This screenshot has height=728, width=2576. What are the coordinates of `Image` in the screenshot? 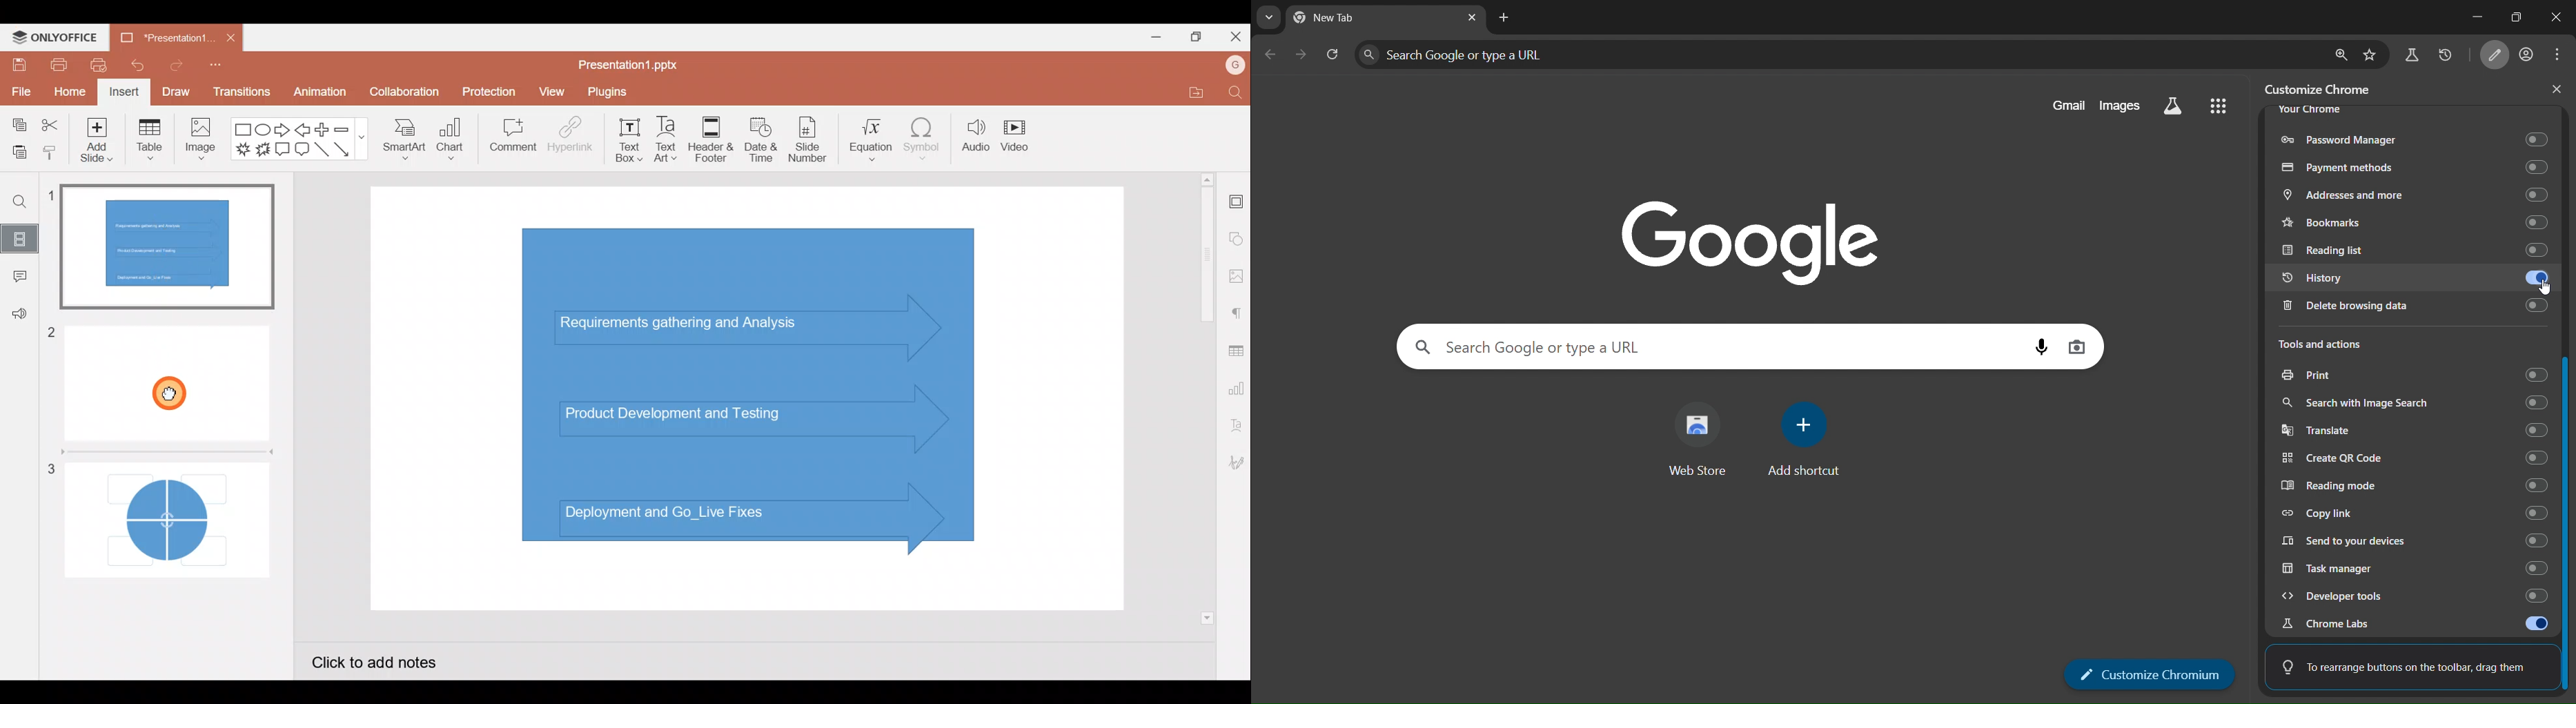 It's located at (203, 144).